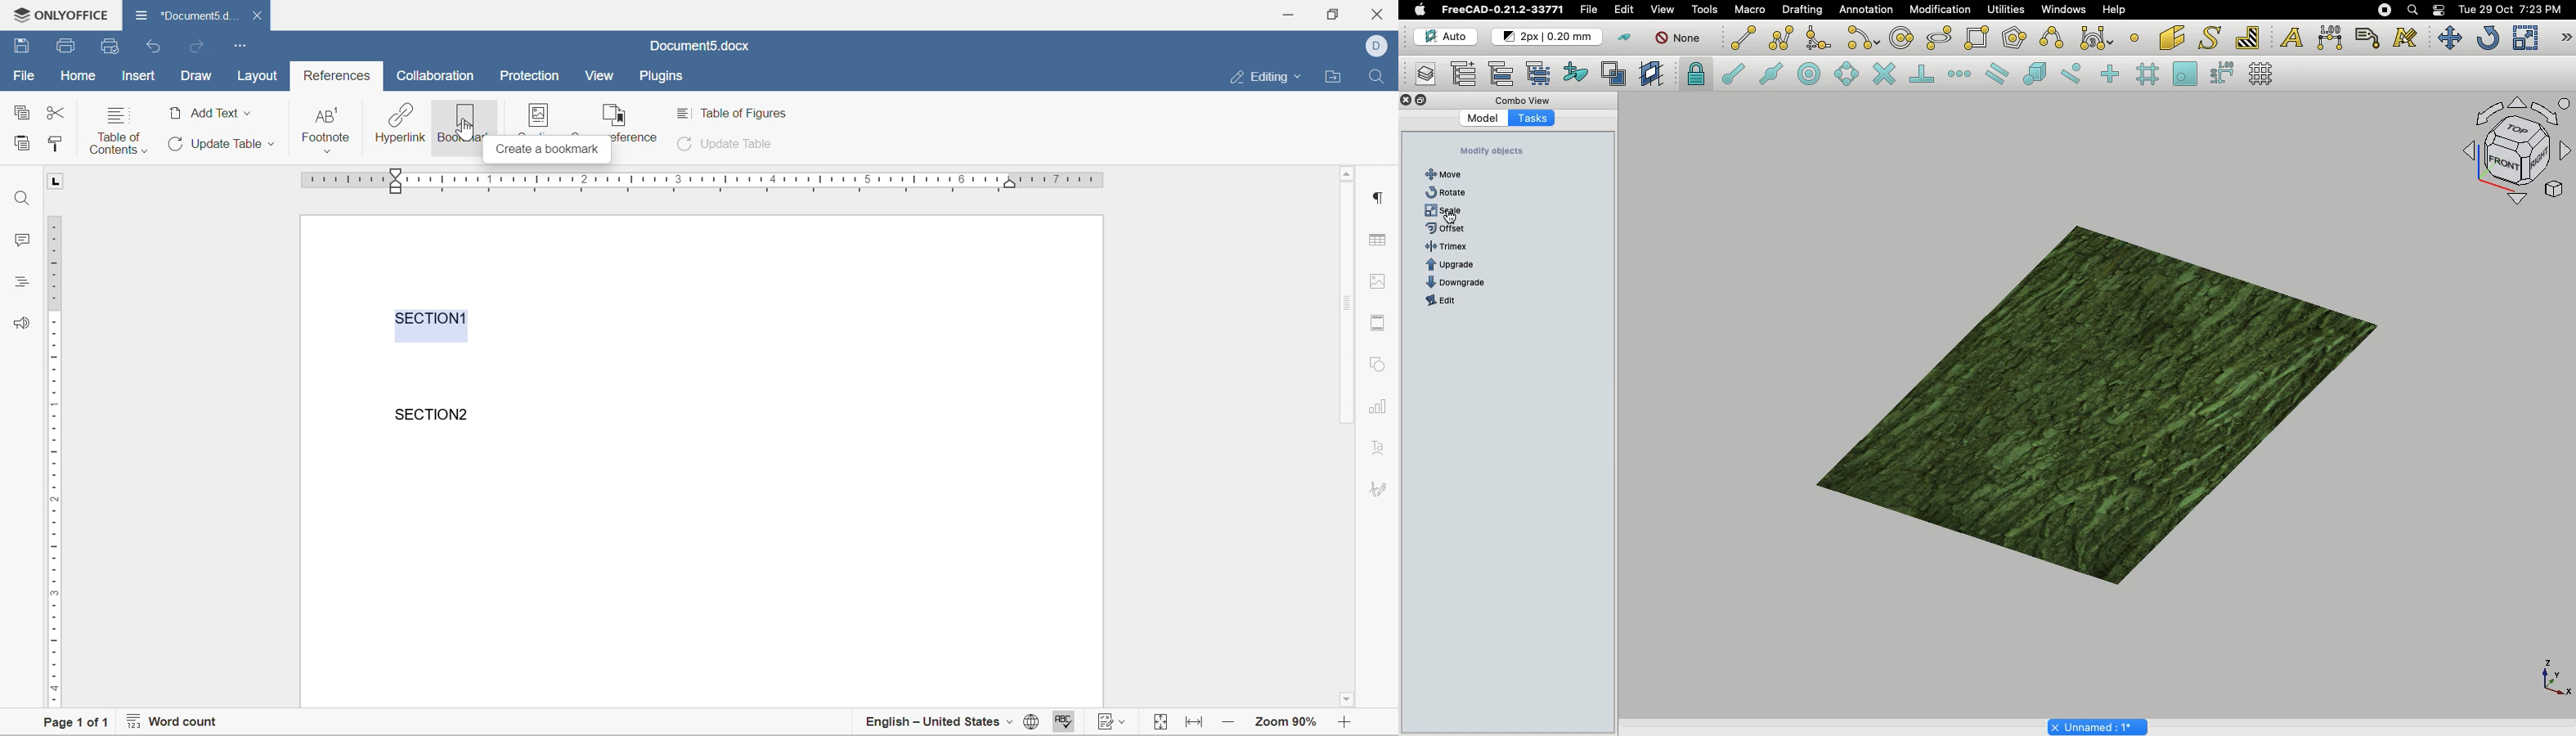  Describe the element at coordinates (1861, 38) in the screenshot. I see `Arc tools` at that location.